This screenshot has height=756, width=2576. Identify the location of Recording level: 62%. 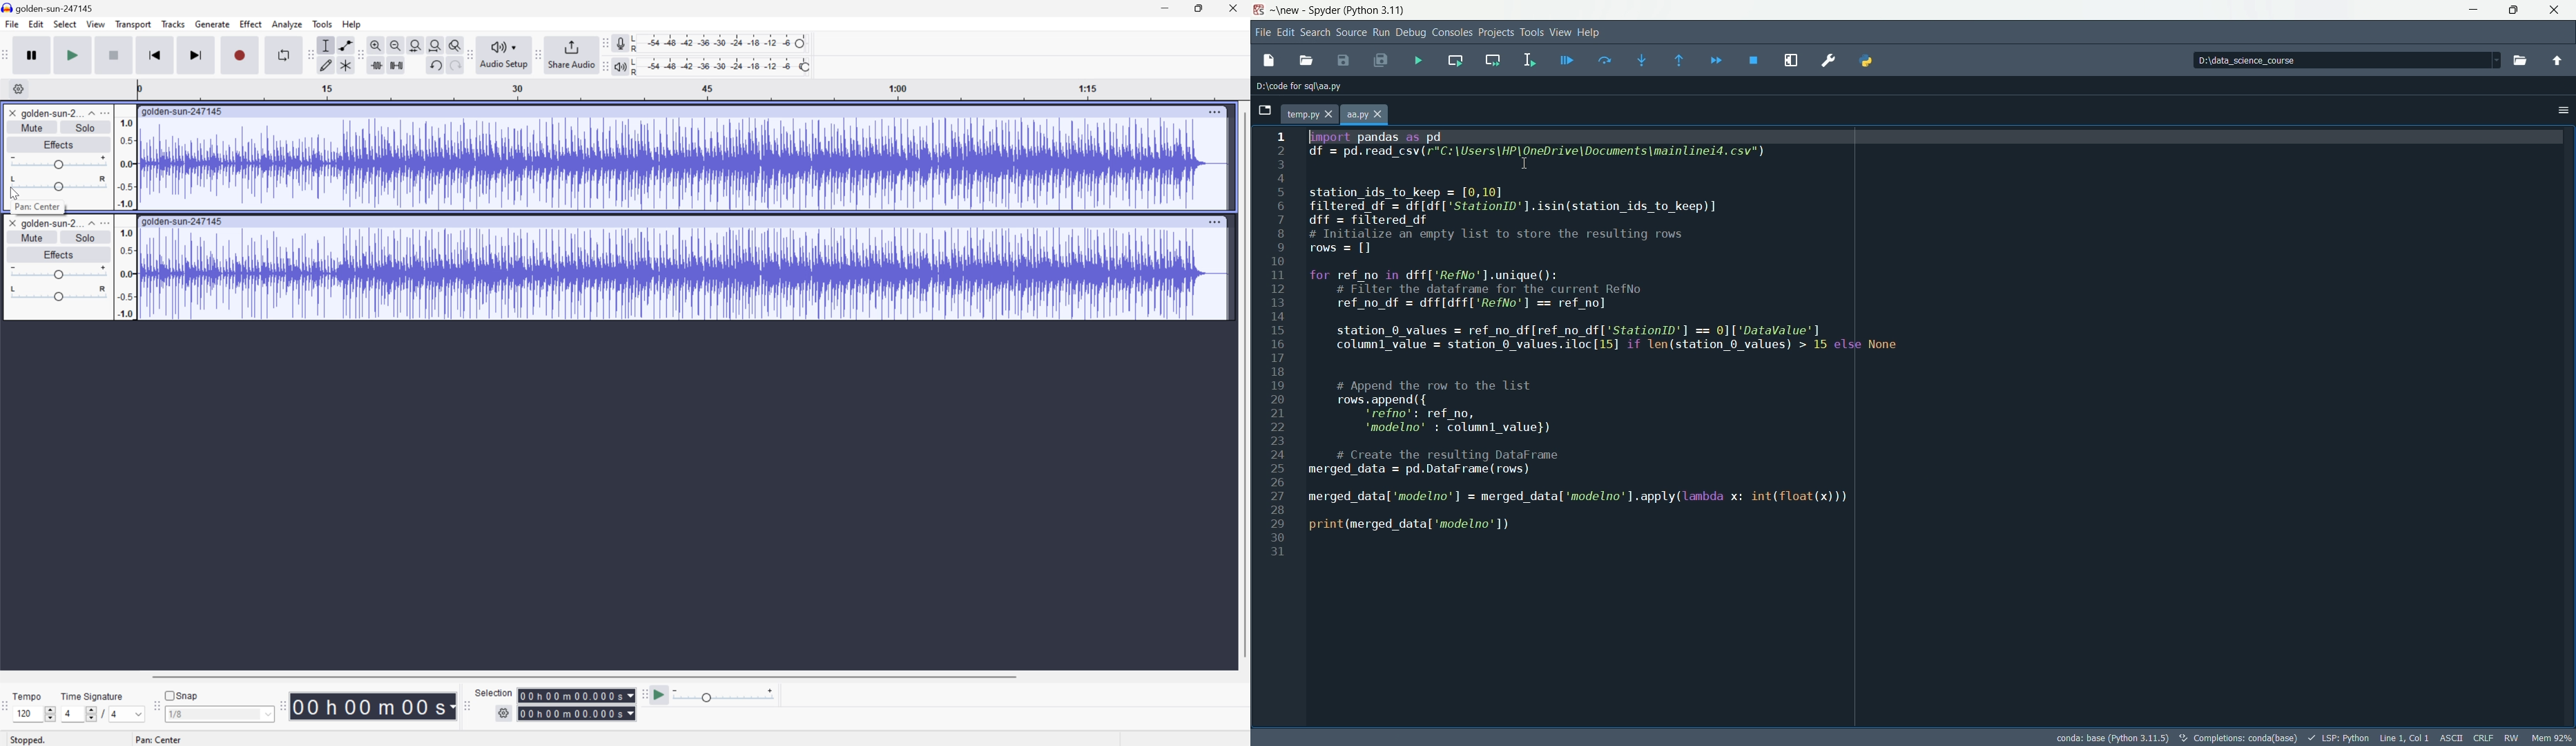
(721, 42).